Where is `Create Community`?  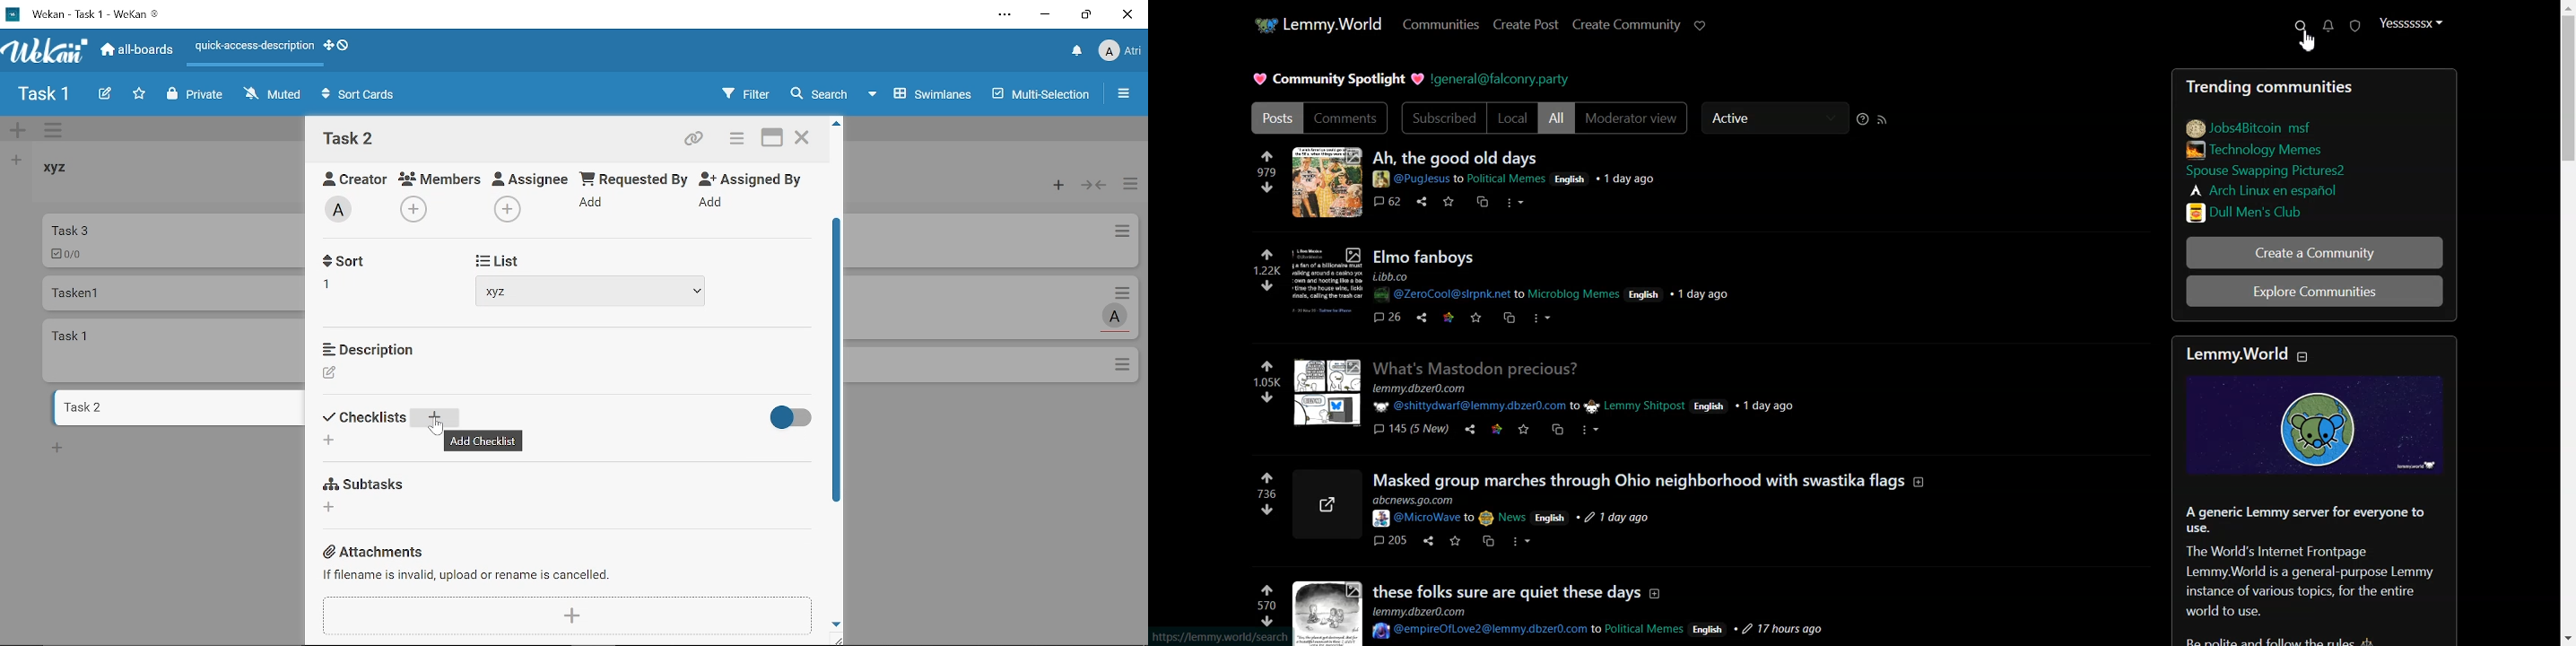 Create Community is located at coordinates (1626, 24).